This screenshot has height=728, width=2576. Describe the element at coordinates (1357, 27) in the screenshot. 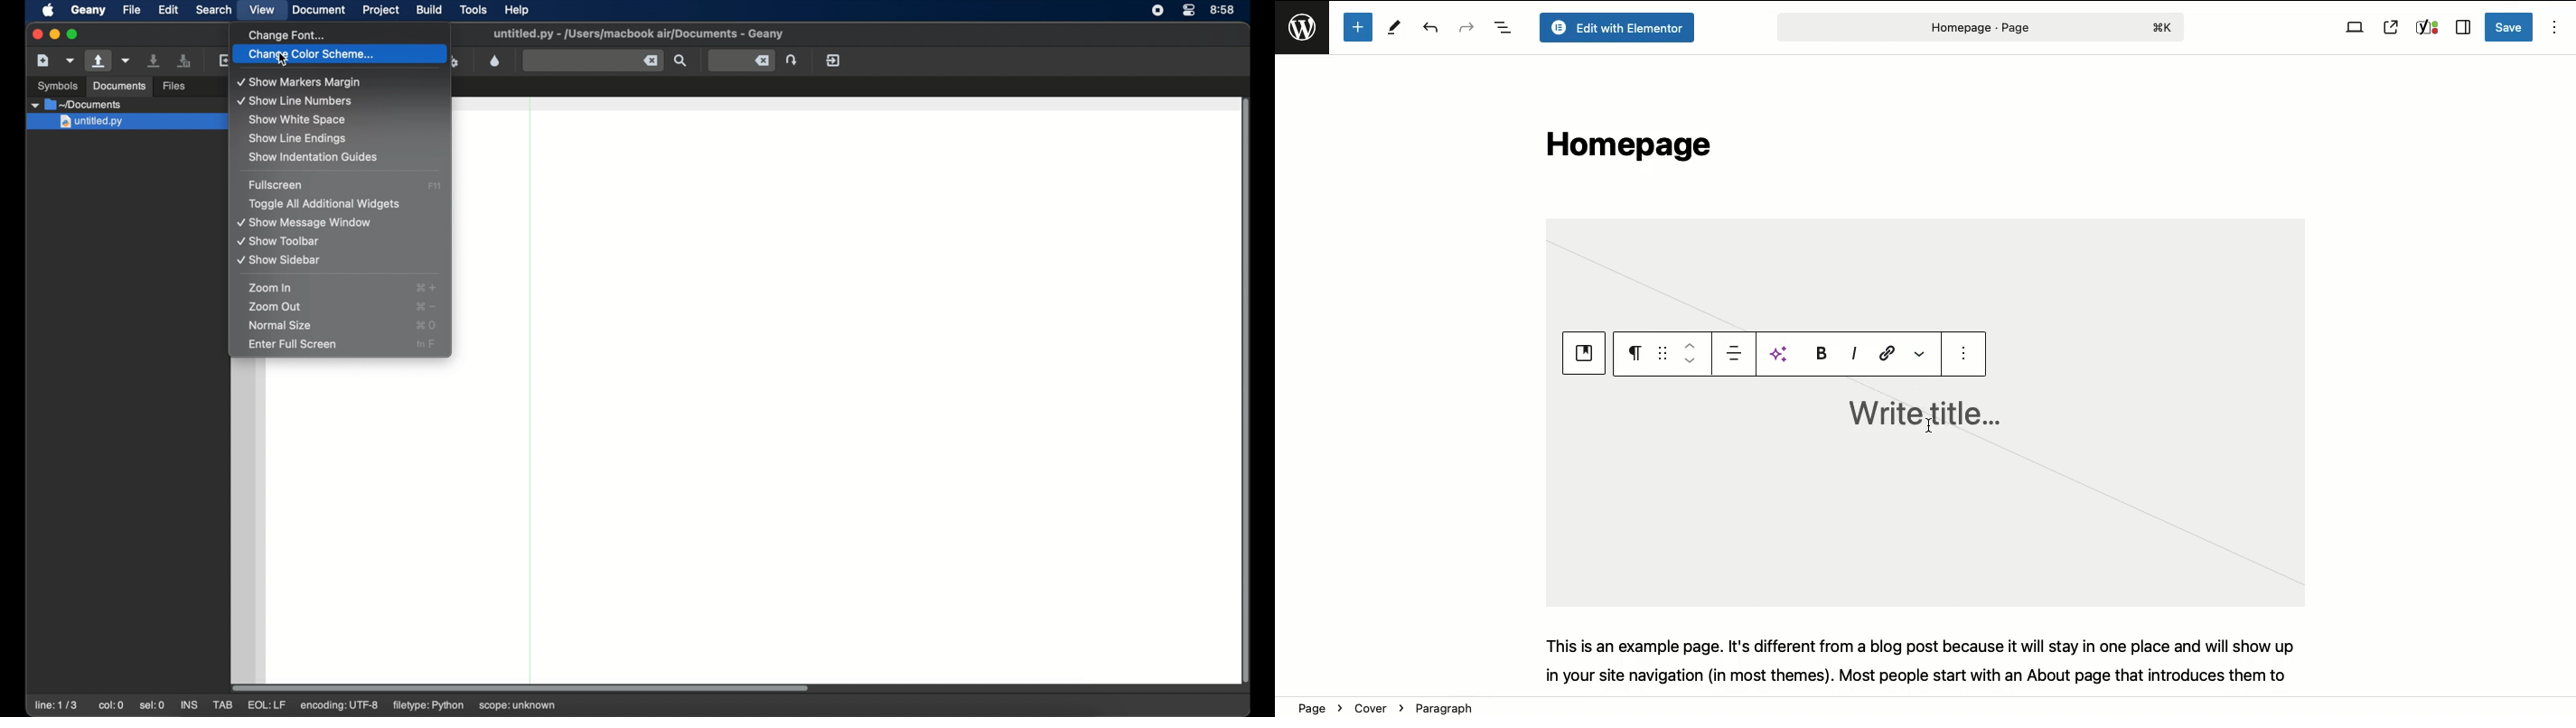

I see `Add new block` at that location.